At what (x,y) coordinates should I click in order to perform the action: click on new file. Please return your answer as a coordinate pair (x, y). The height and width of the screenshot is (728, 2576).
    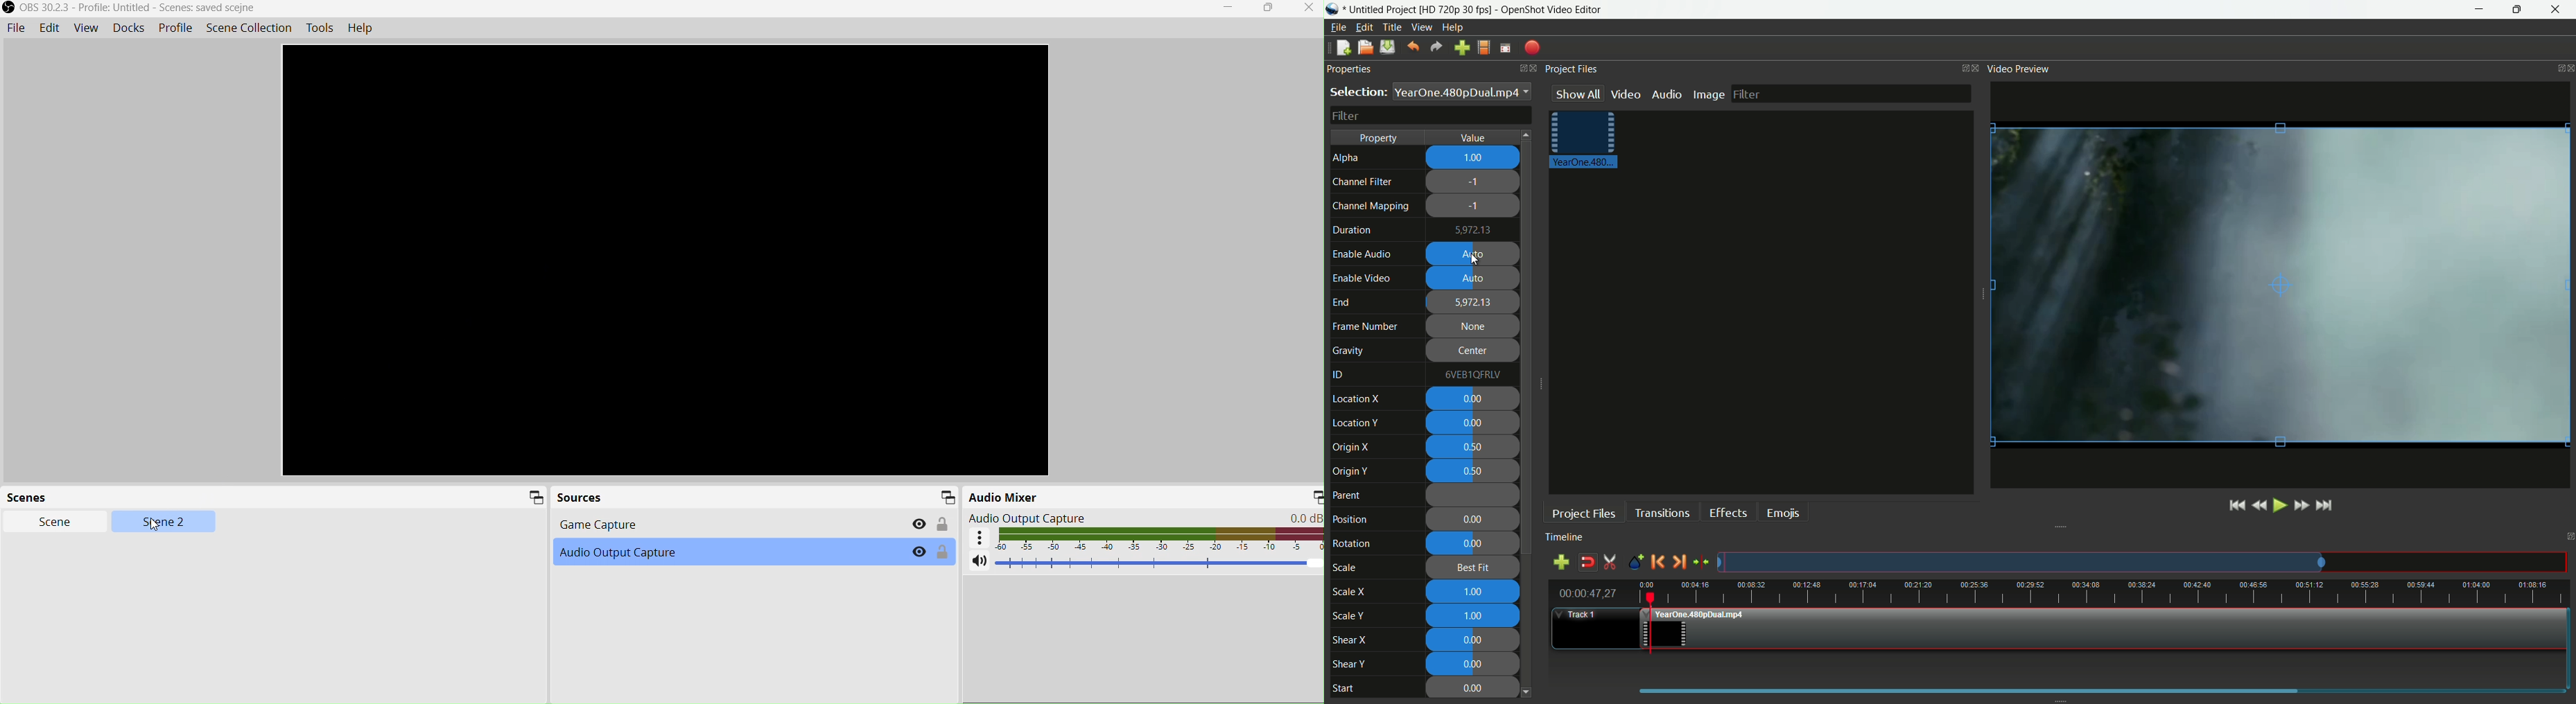
    Looking at the image, I should click on (1344, 48).